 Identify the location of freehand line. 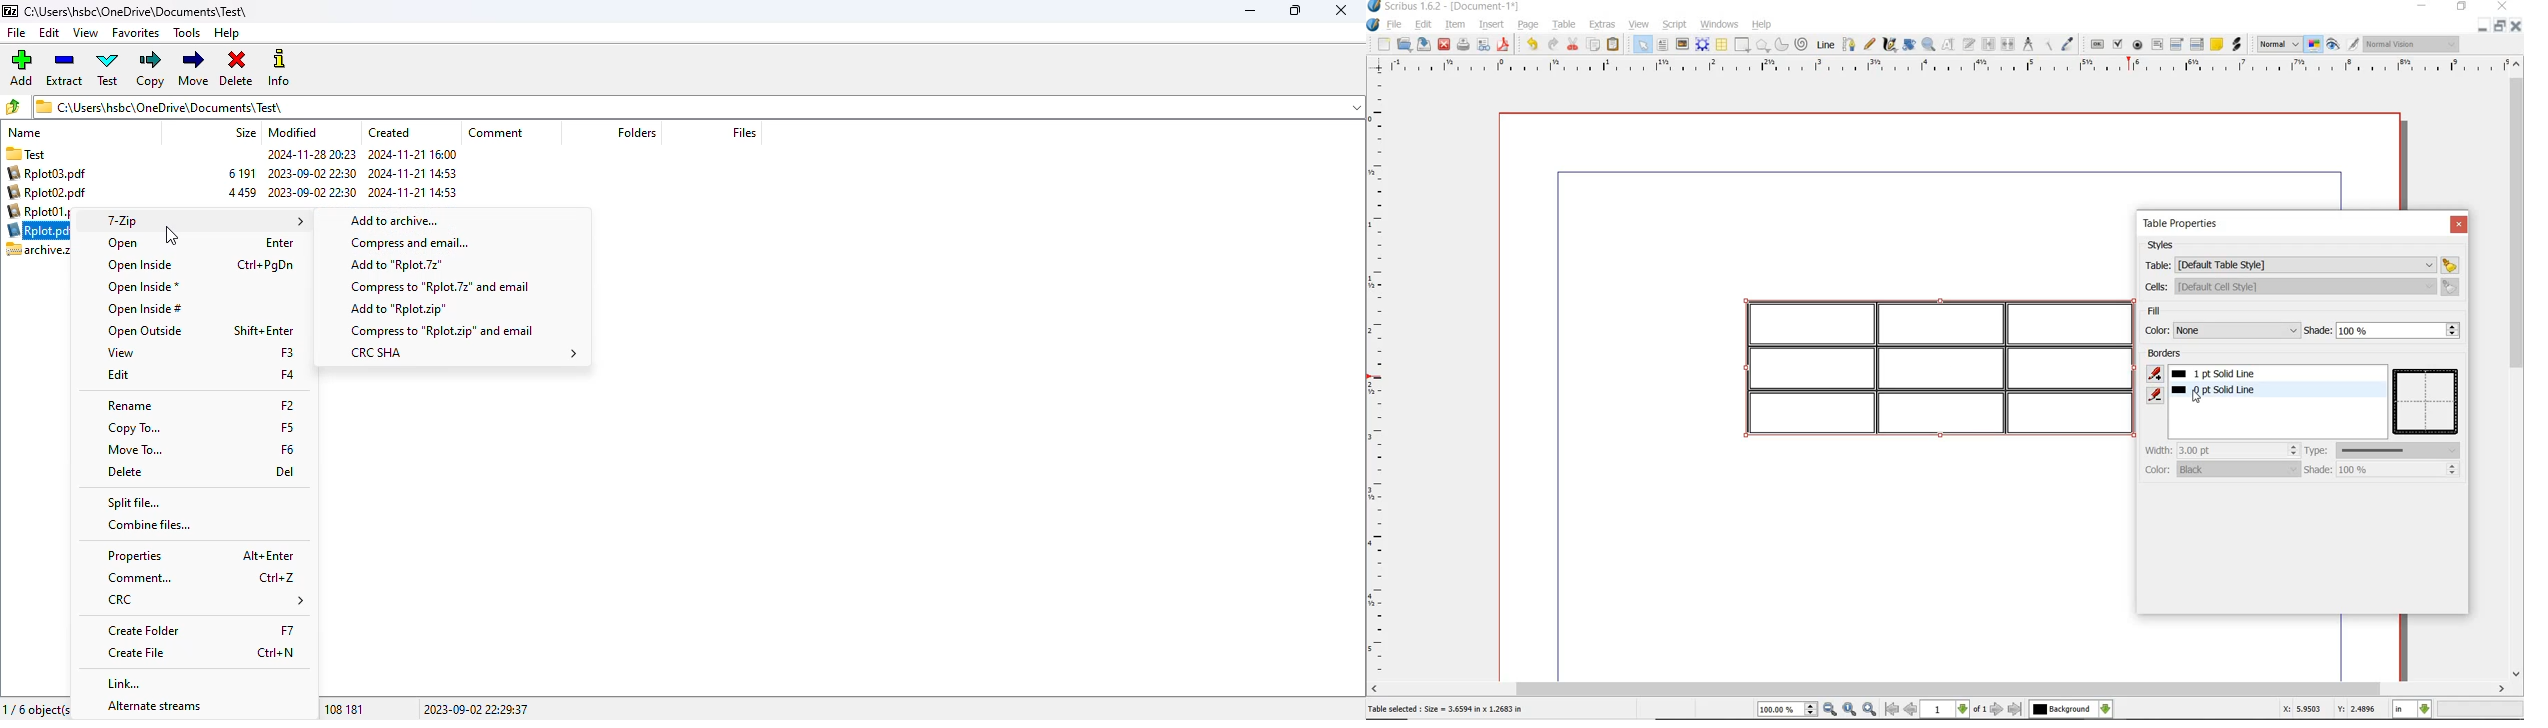
(1870, 46).